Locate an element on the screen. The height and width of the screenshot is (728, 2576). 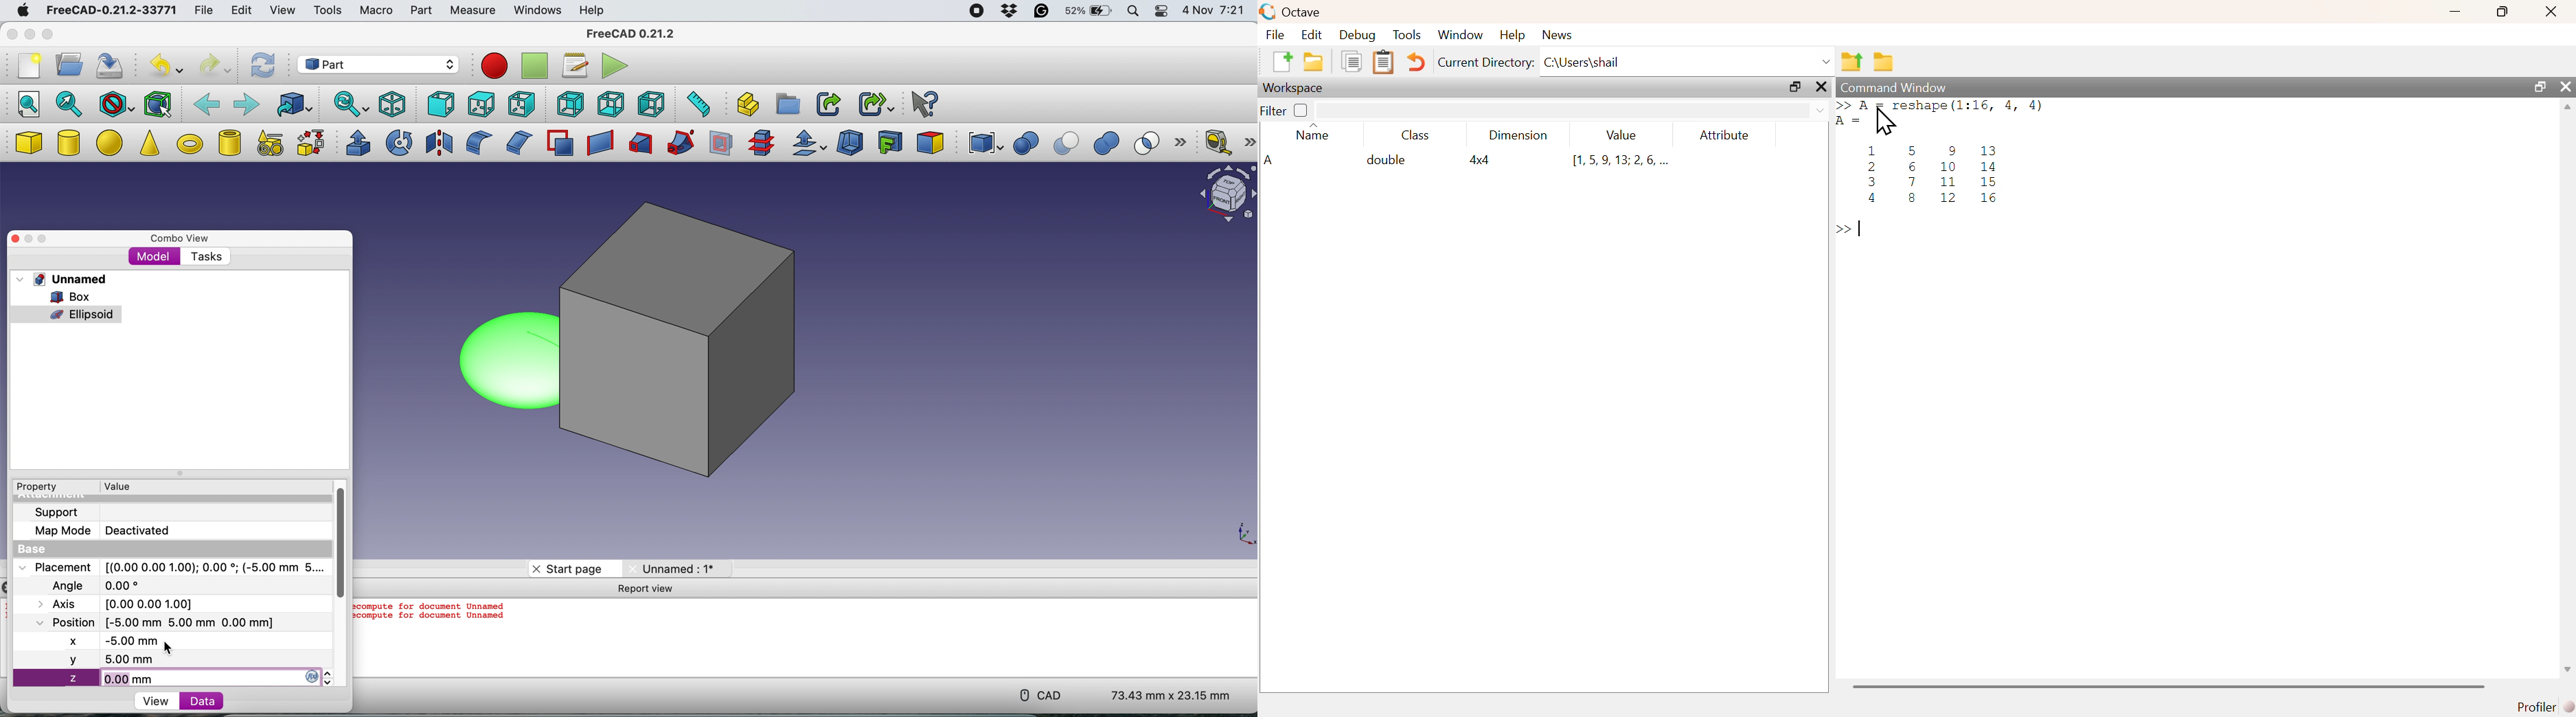
news is located at coordinates (1564, 34).